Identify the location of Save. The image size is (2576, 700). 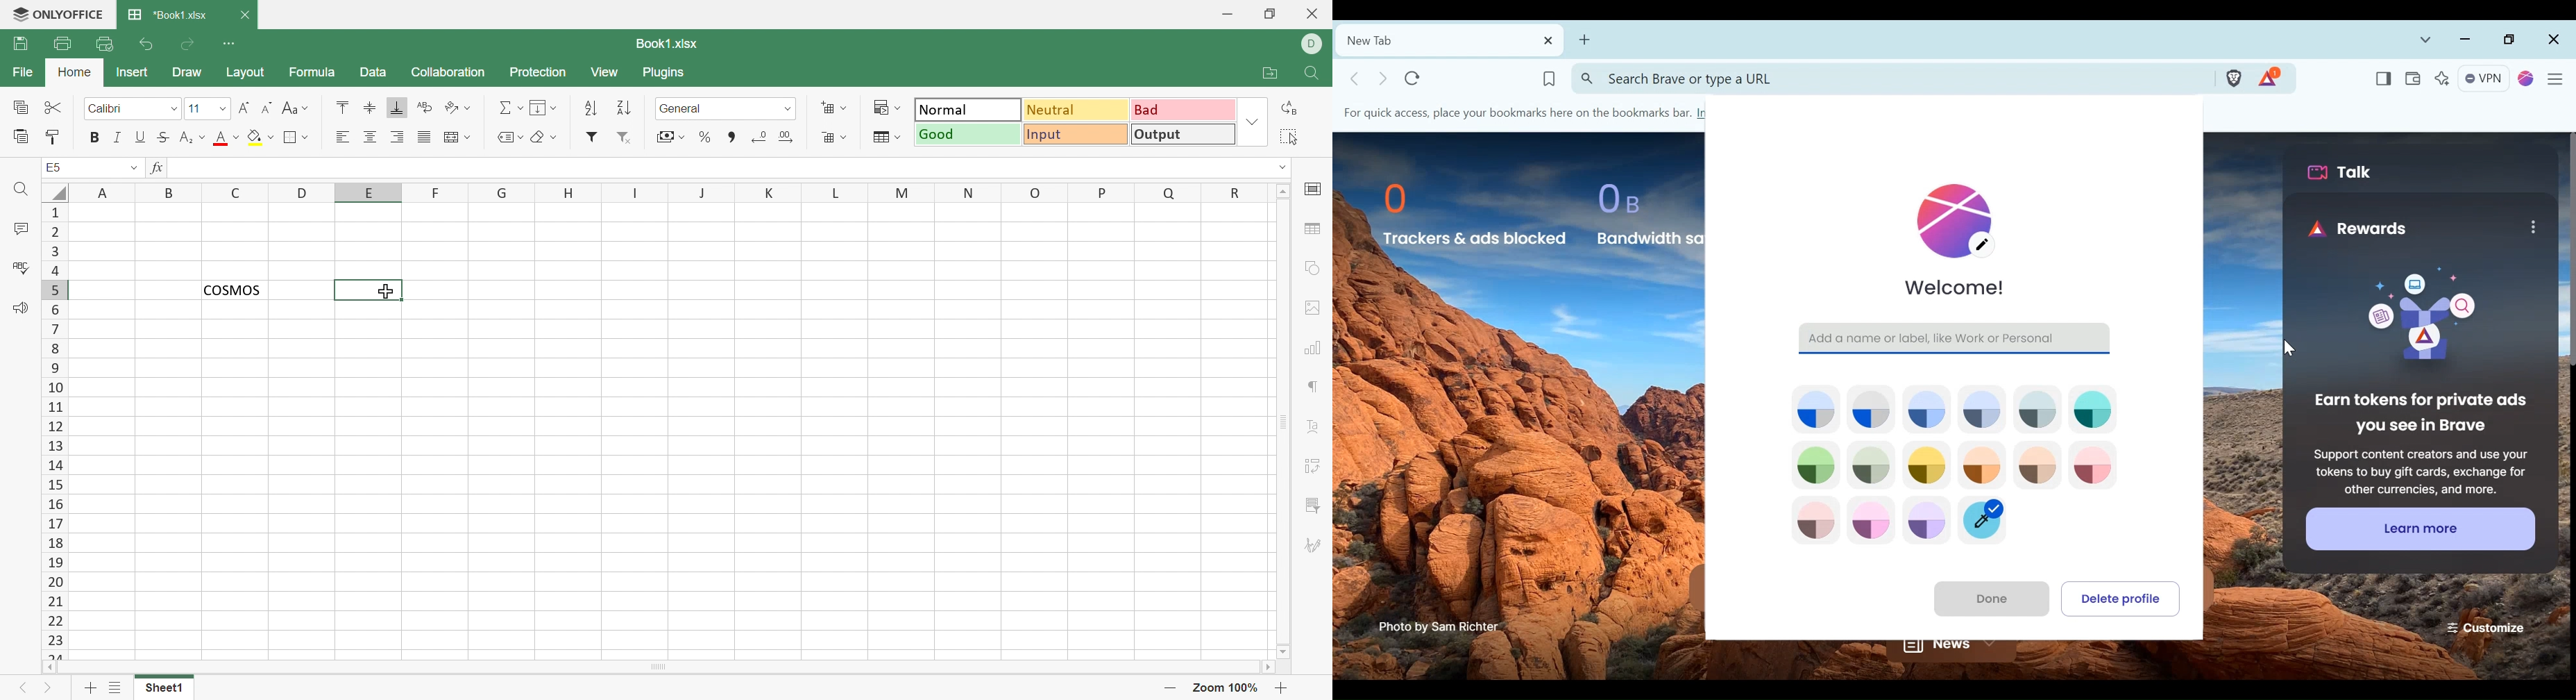
(19, 44).